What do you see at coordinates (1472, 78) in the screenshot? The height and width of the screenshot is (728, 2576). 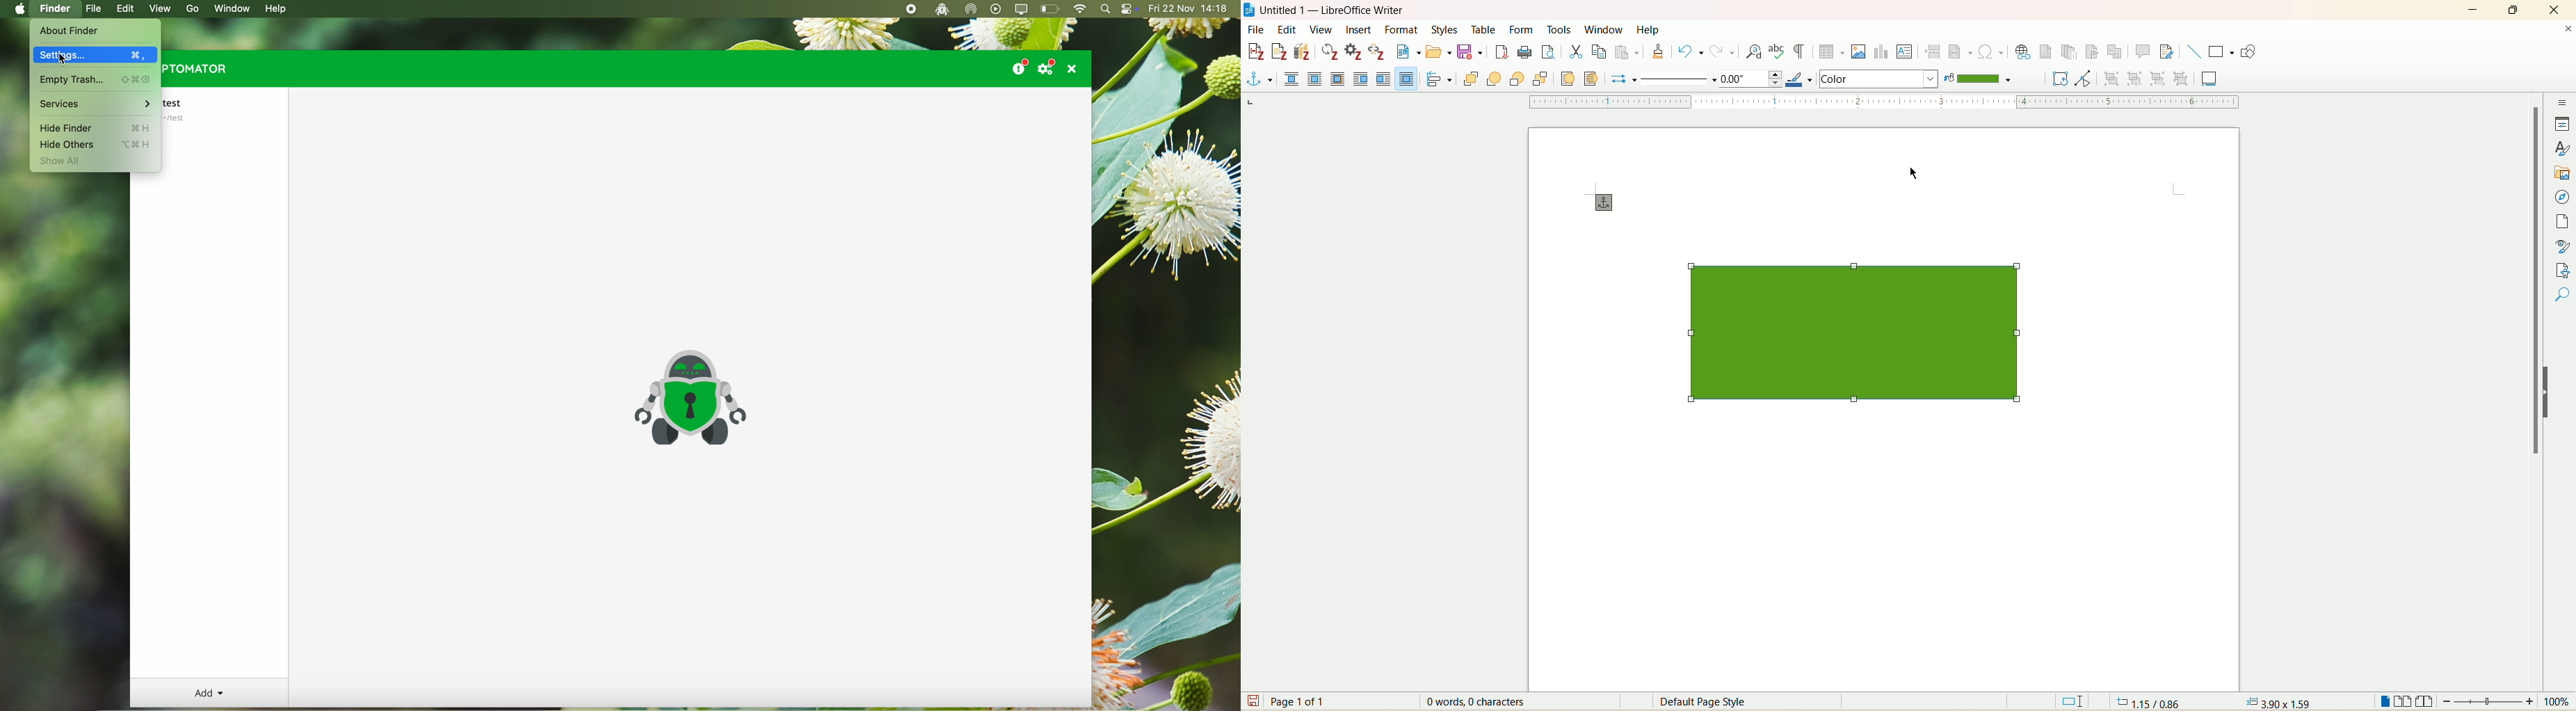 I see `bring to front` at bounding box center [1472, 78].